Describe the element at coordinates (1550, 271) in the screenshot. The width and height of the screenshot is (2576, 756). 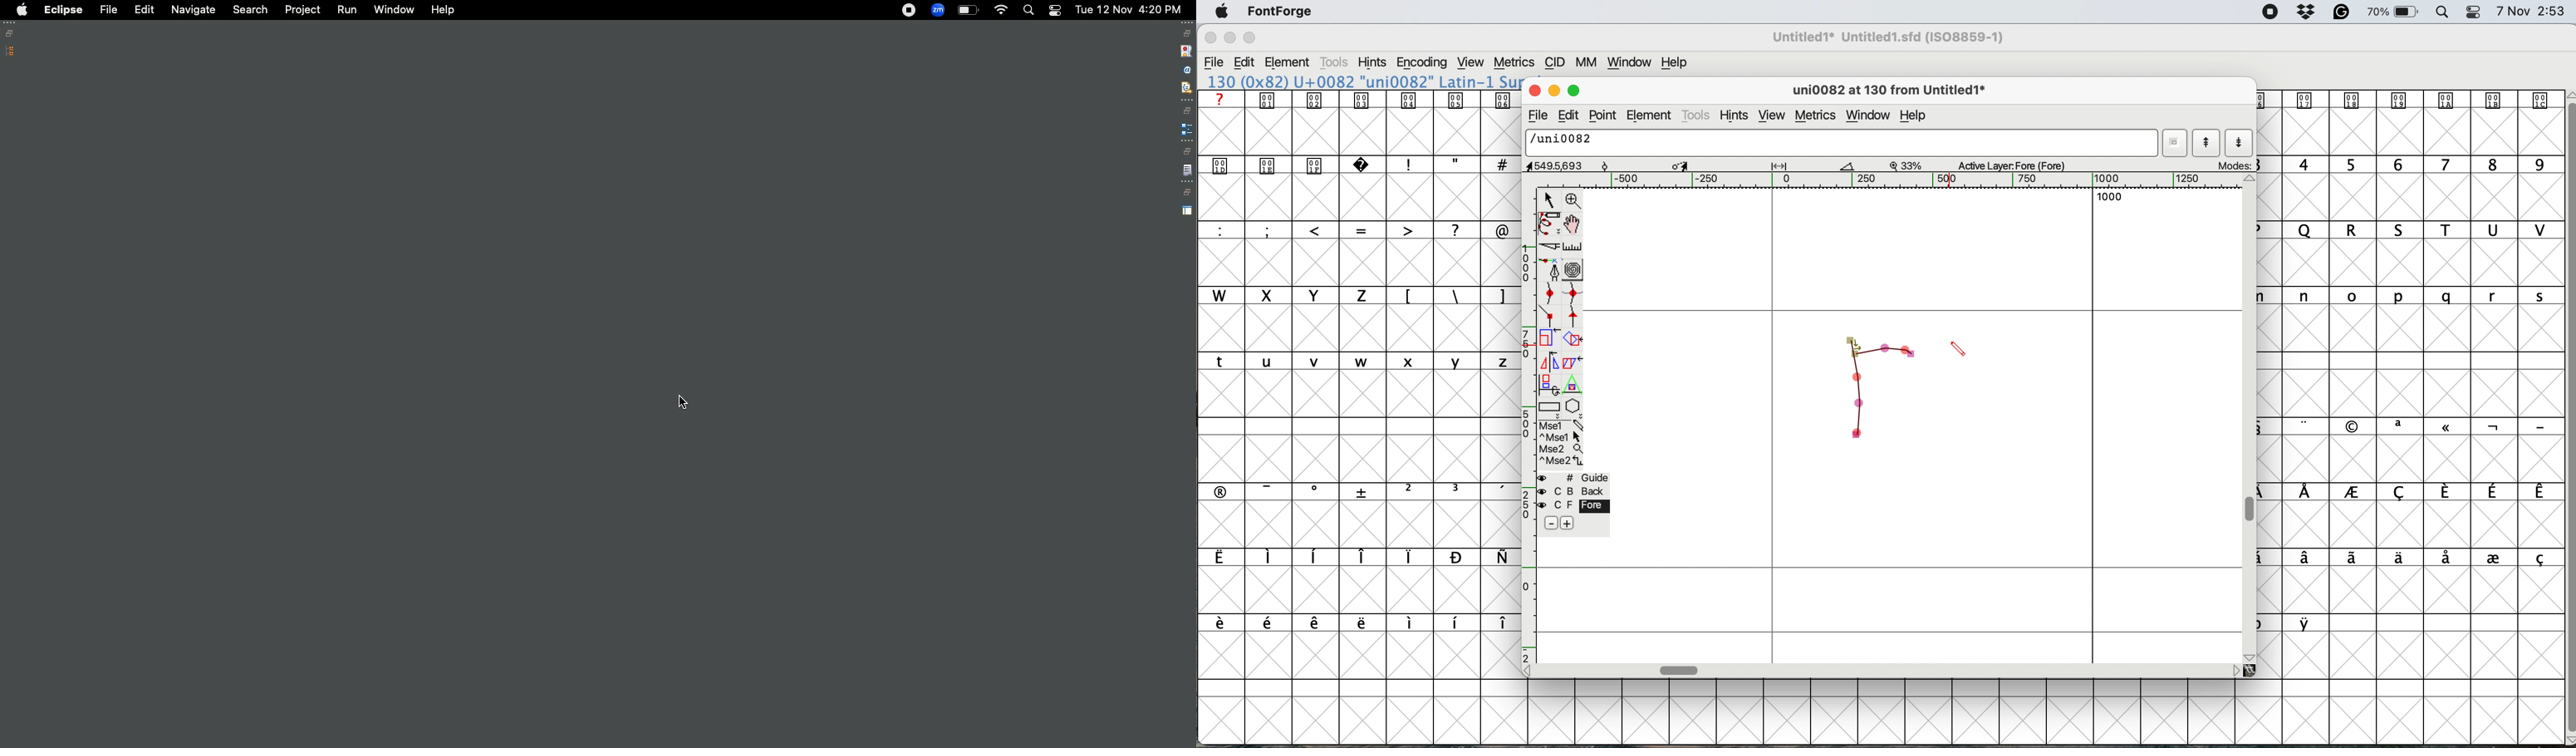
I see `add a point then drag out its control points` at that location.